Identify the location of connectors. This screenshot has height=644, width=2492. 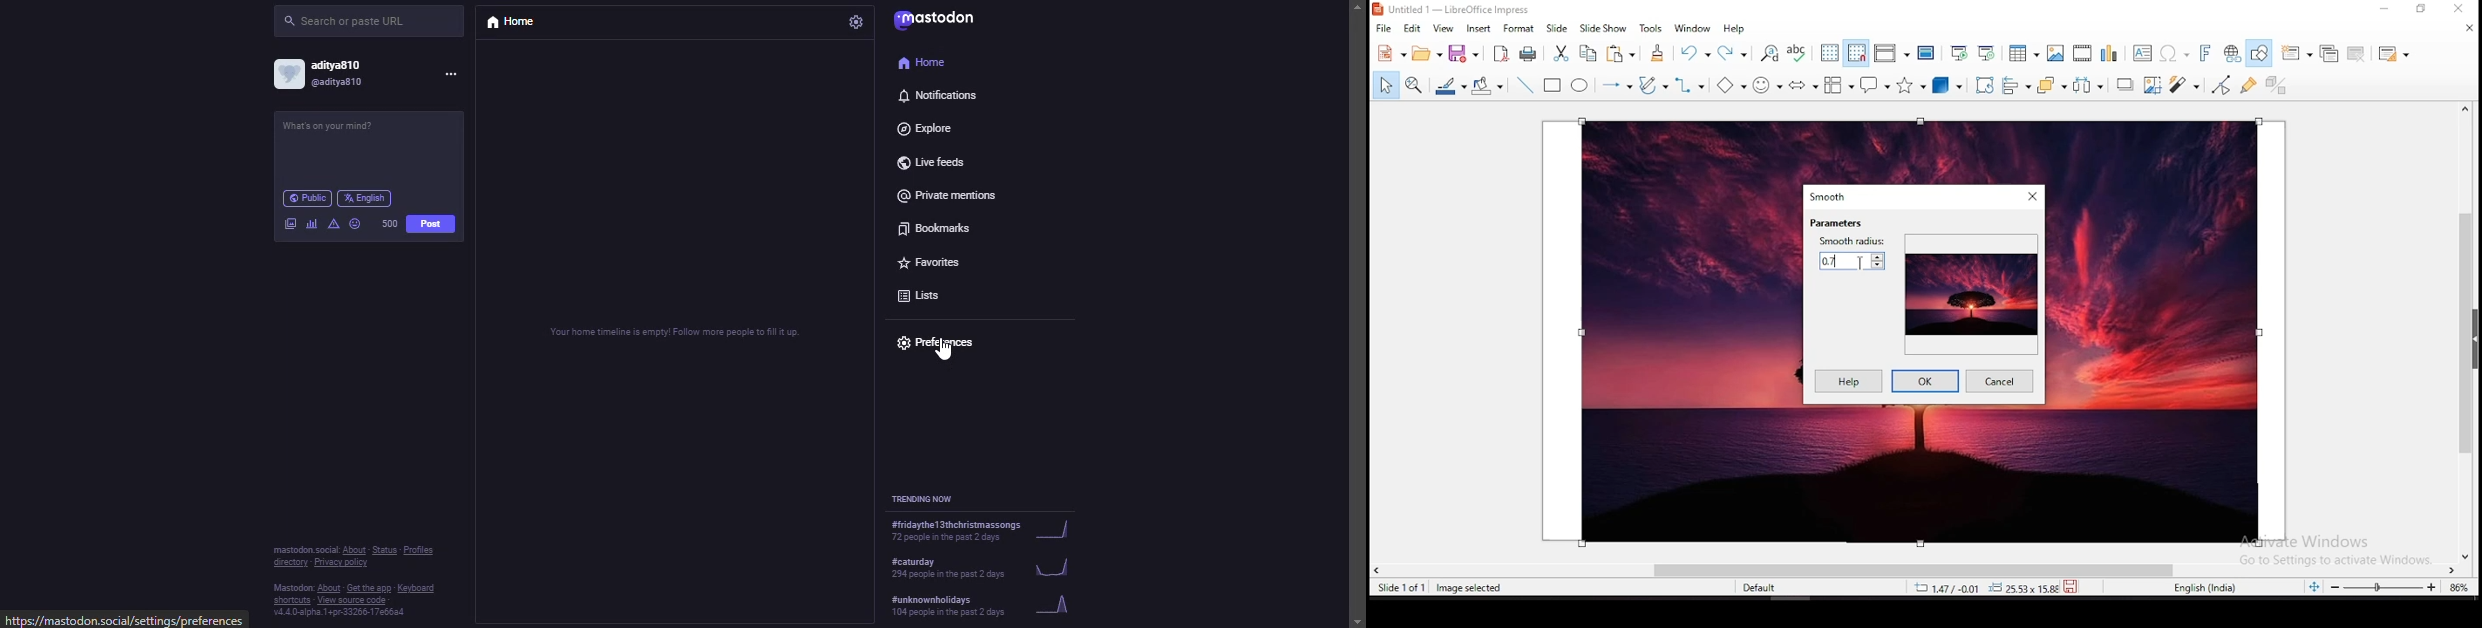
(1690, 86).